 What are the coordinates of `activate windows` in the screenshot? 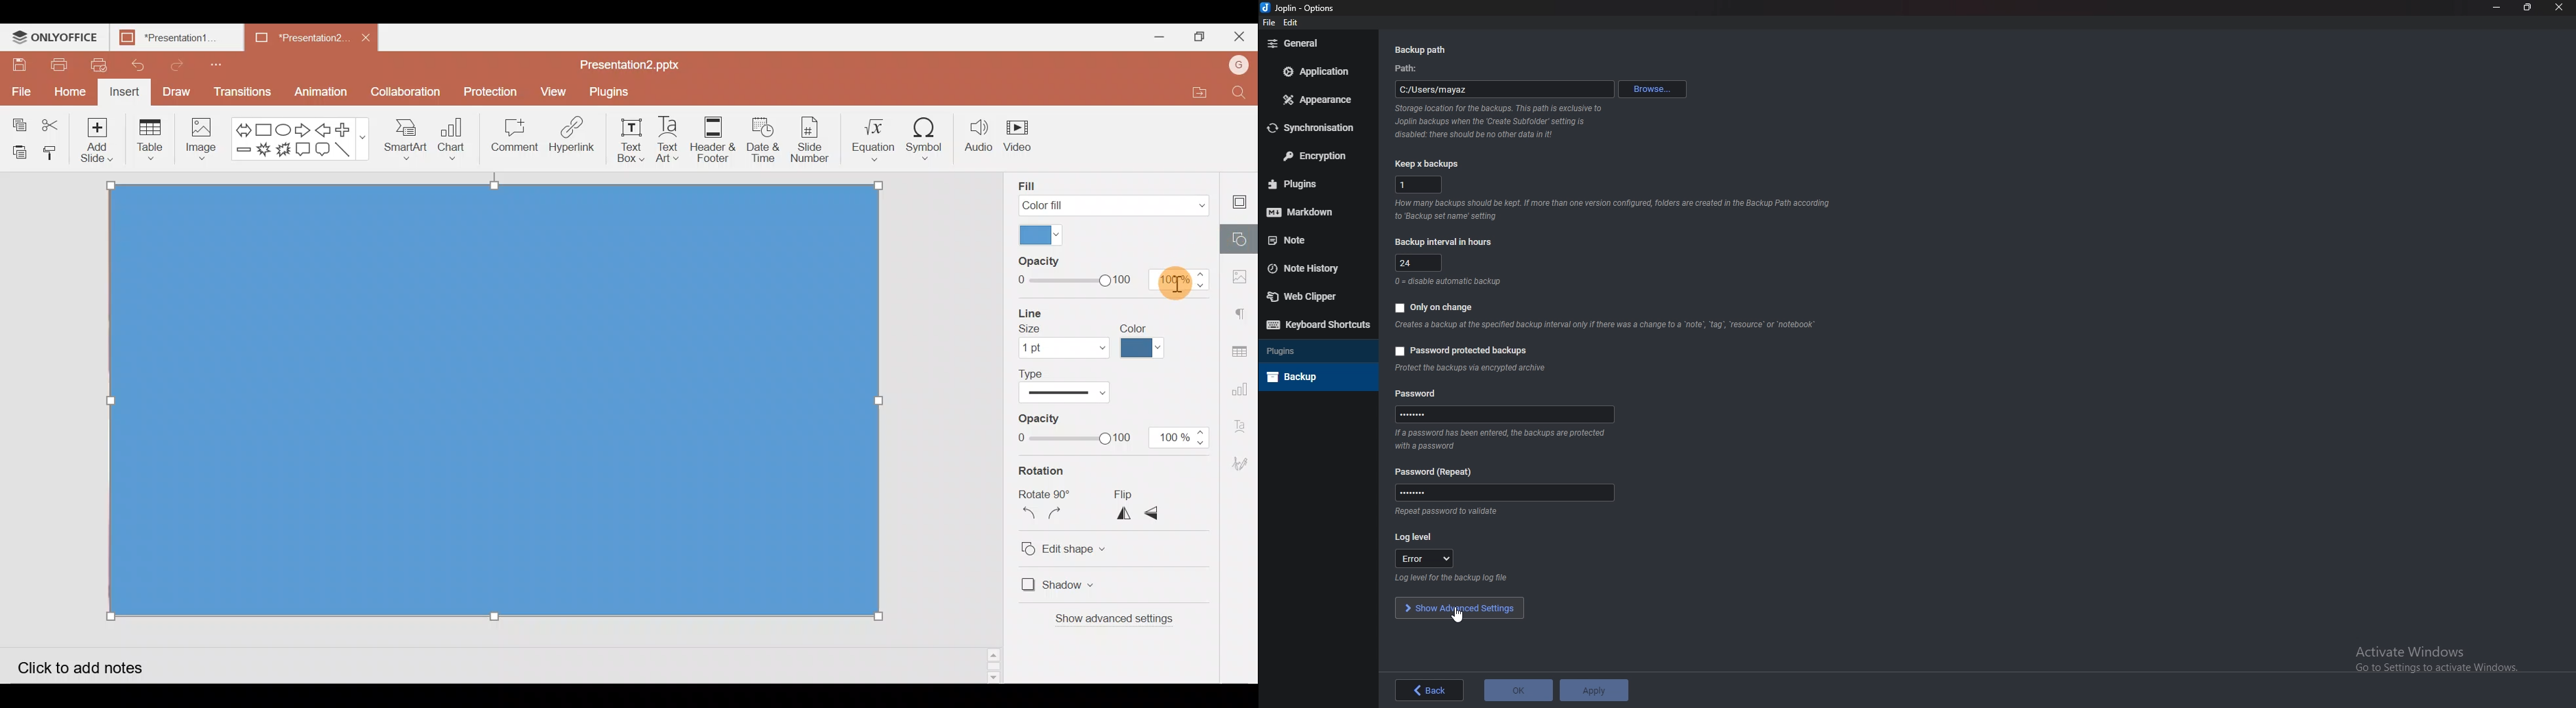 It's located at (2446, 656).